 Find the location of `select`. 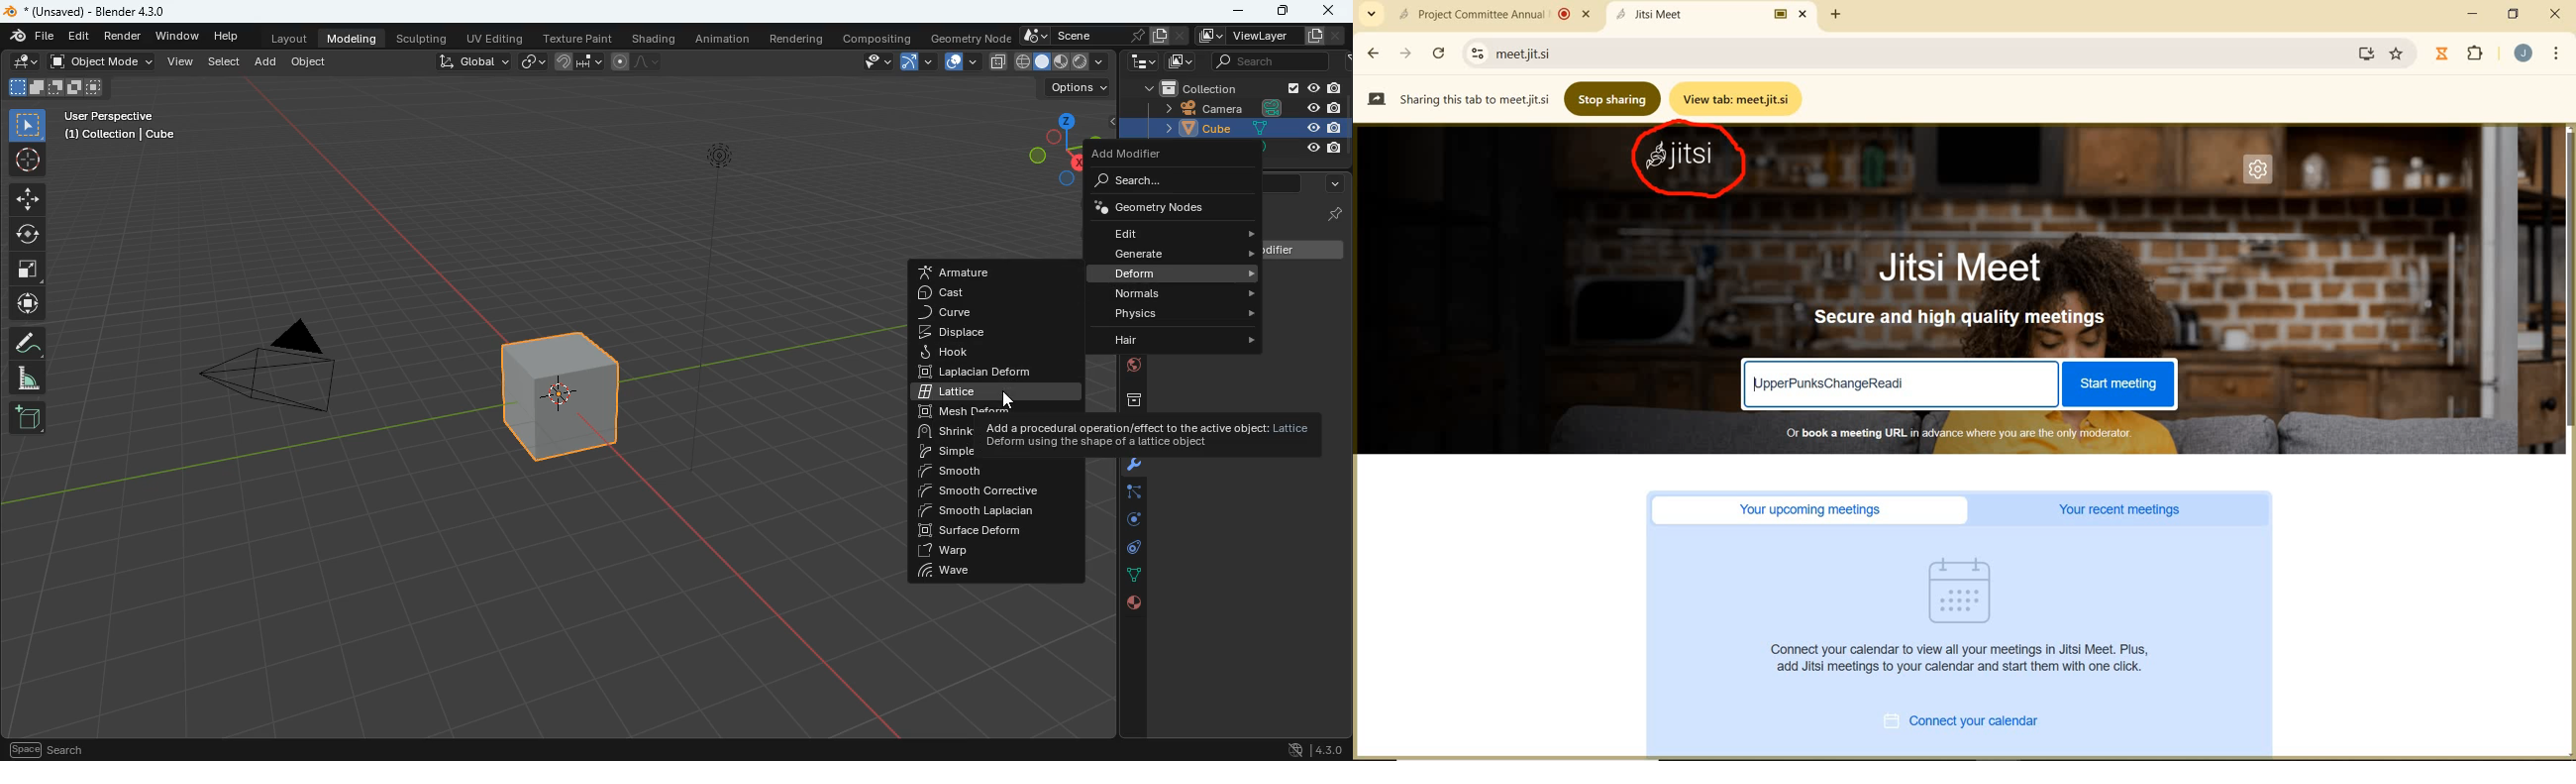

select is located at coordinates (225, 62).